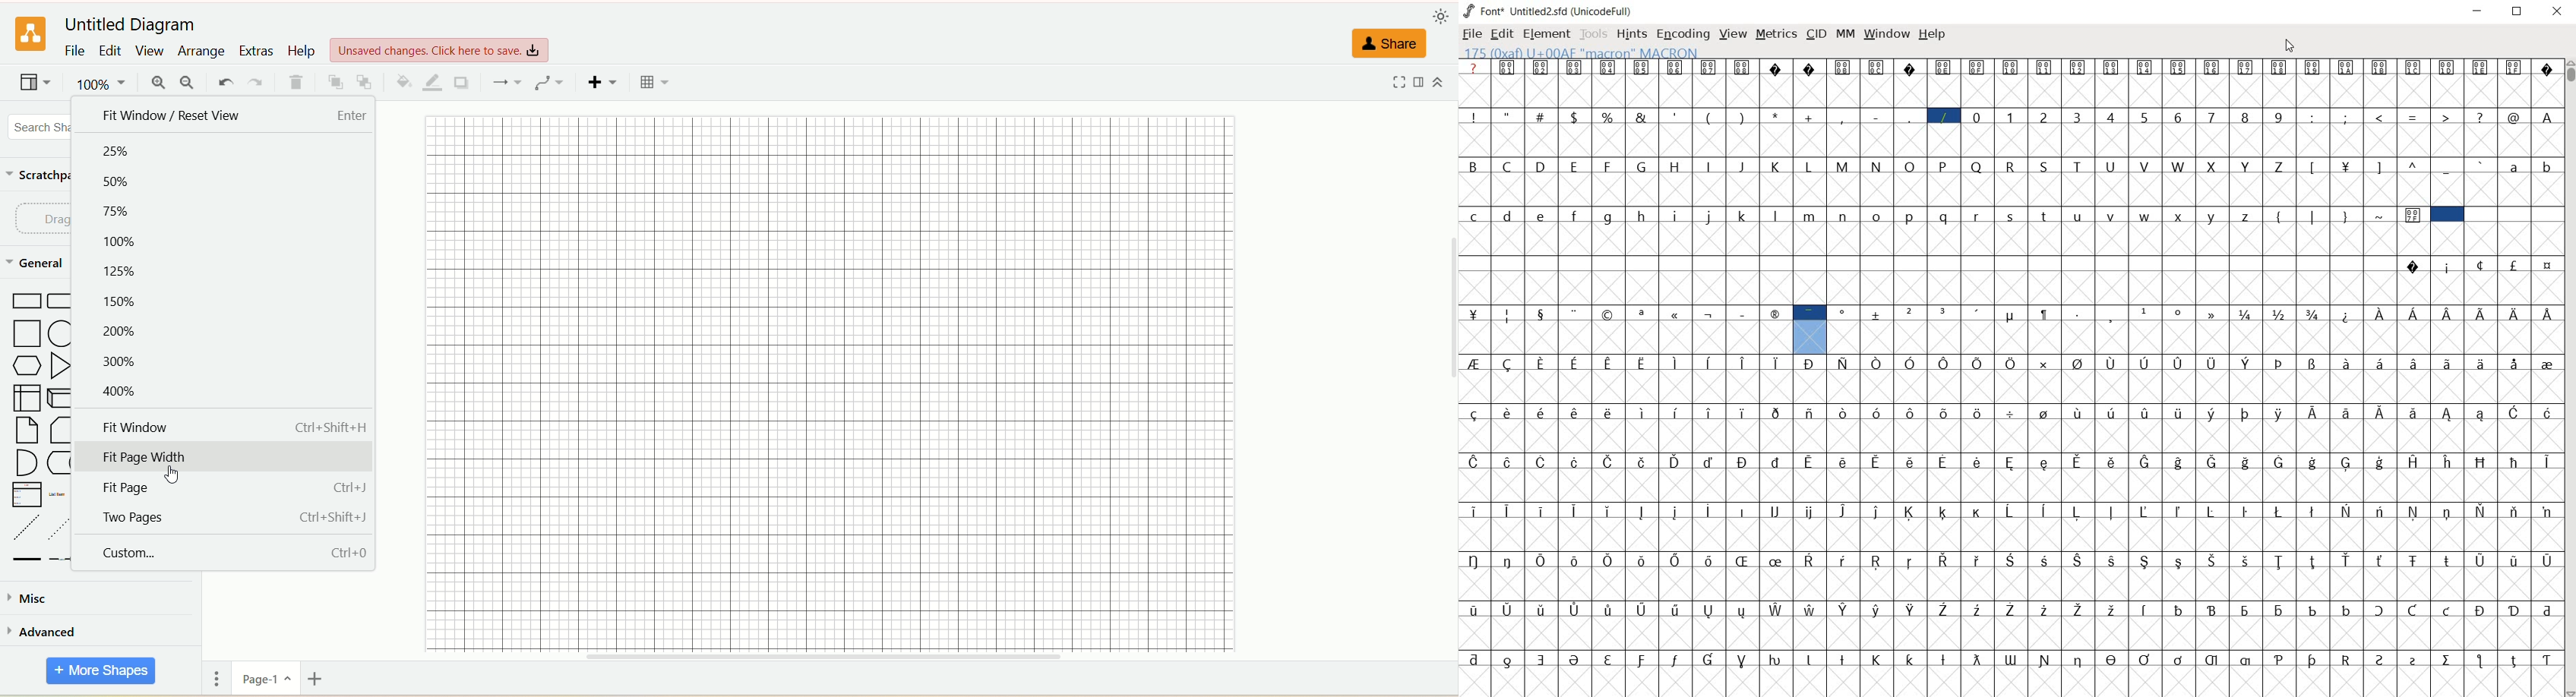 Image resolution: width=2576 pixels, height=700 pixels. I want to click on Unsaved changes. Click here to save. tb, so click(441, 45).